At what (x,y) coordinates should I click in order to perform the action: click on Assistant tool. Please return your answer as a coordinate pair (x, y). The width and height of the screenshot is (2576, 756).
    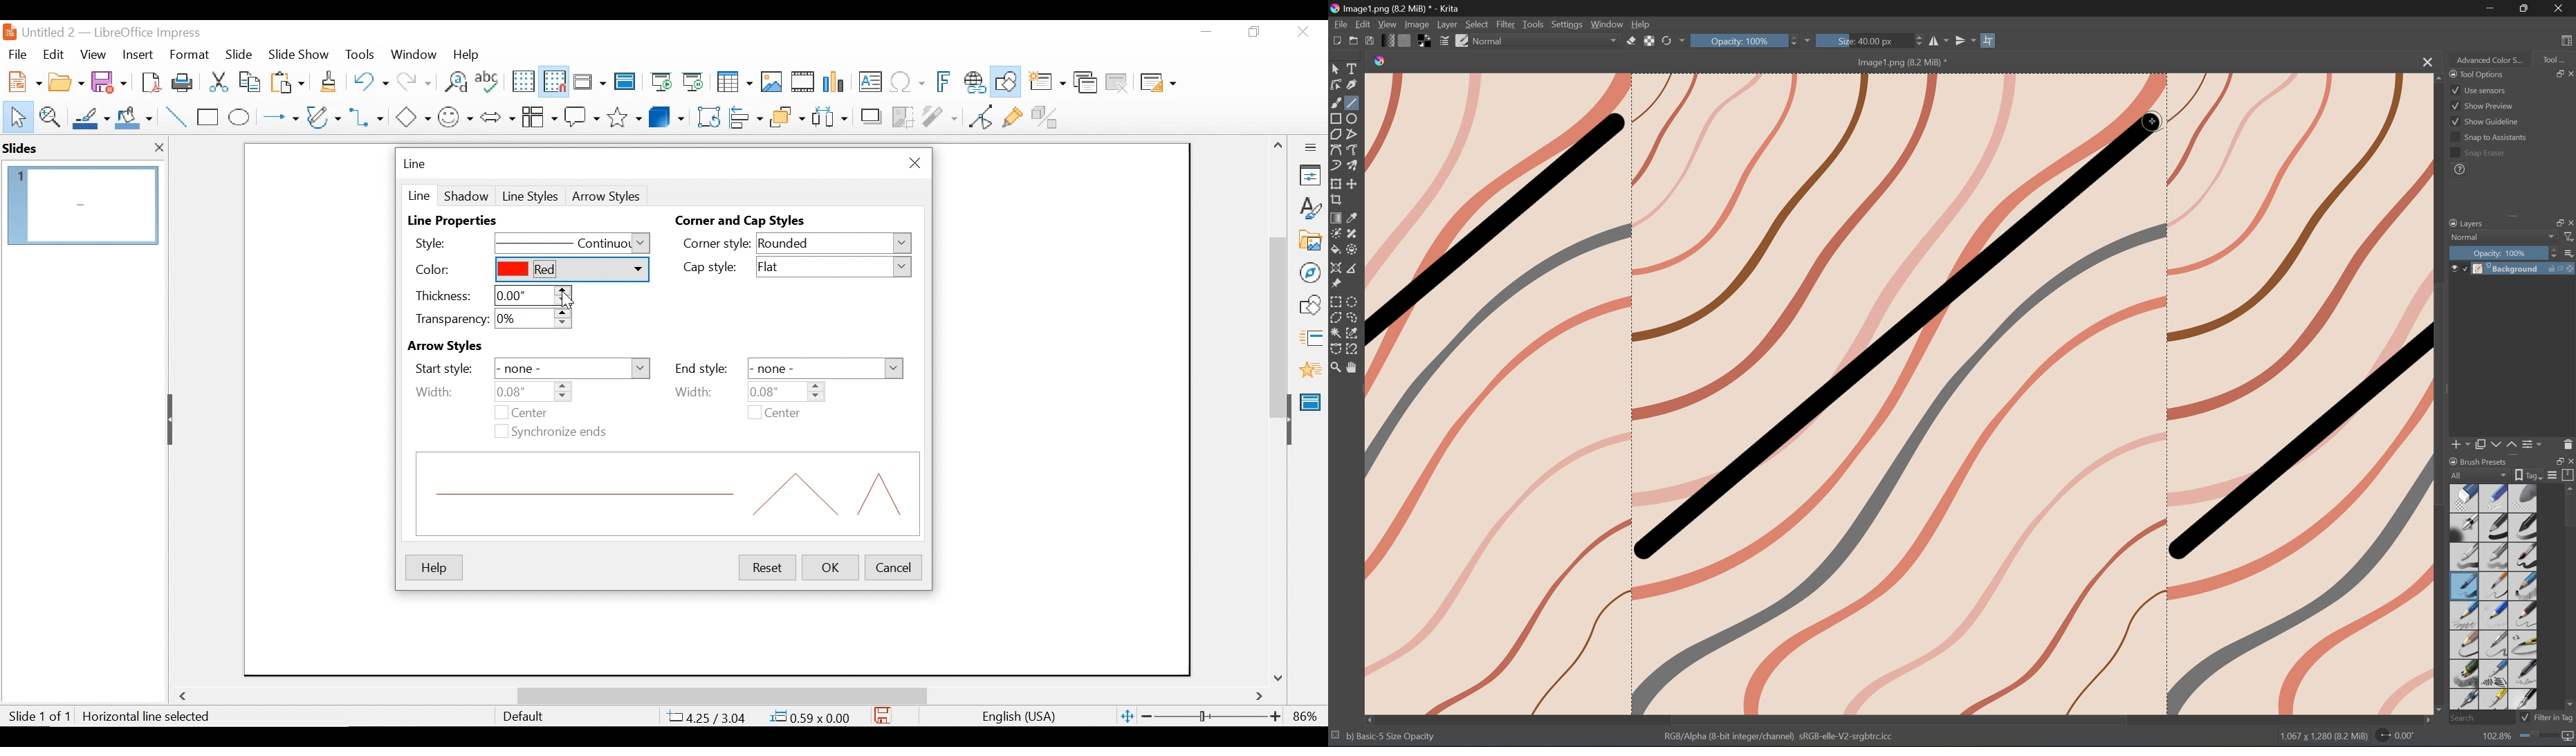
    Looking at the image, I should click on (1337, 268).